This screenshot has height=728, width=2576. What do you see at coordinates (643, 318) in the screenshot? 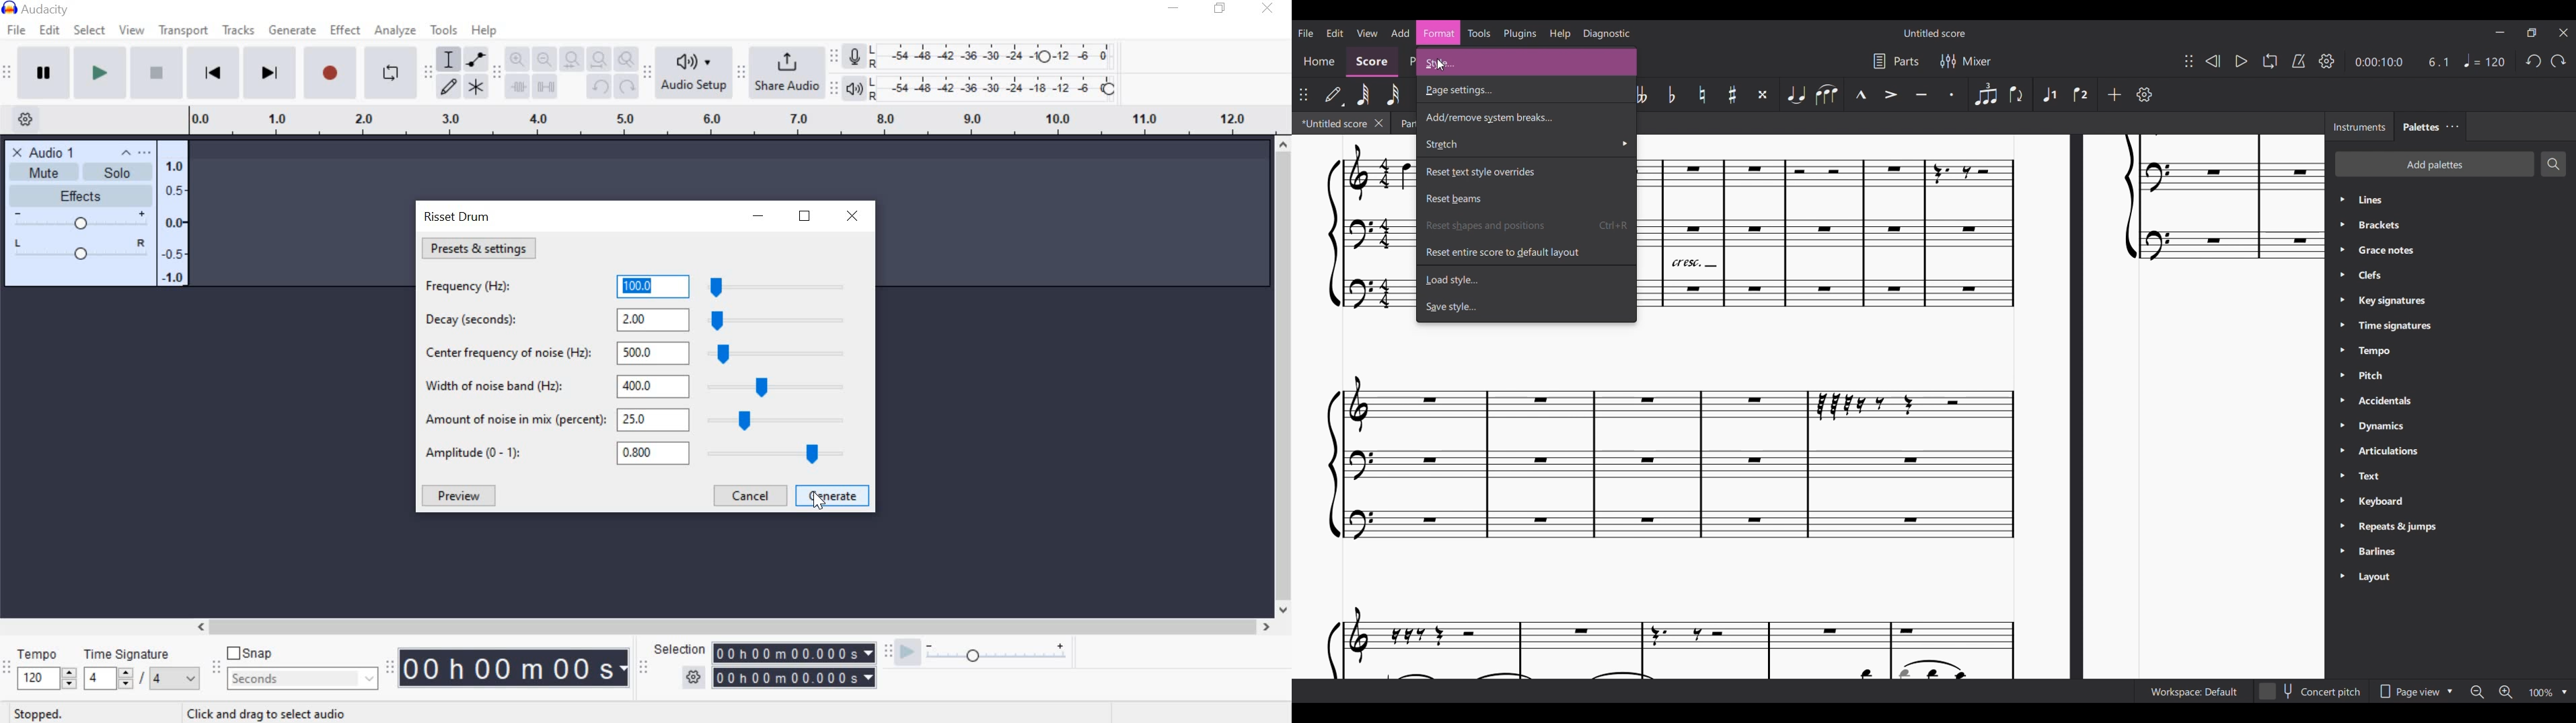
I see `Decay` at bounding box center [643, 318].